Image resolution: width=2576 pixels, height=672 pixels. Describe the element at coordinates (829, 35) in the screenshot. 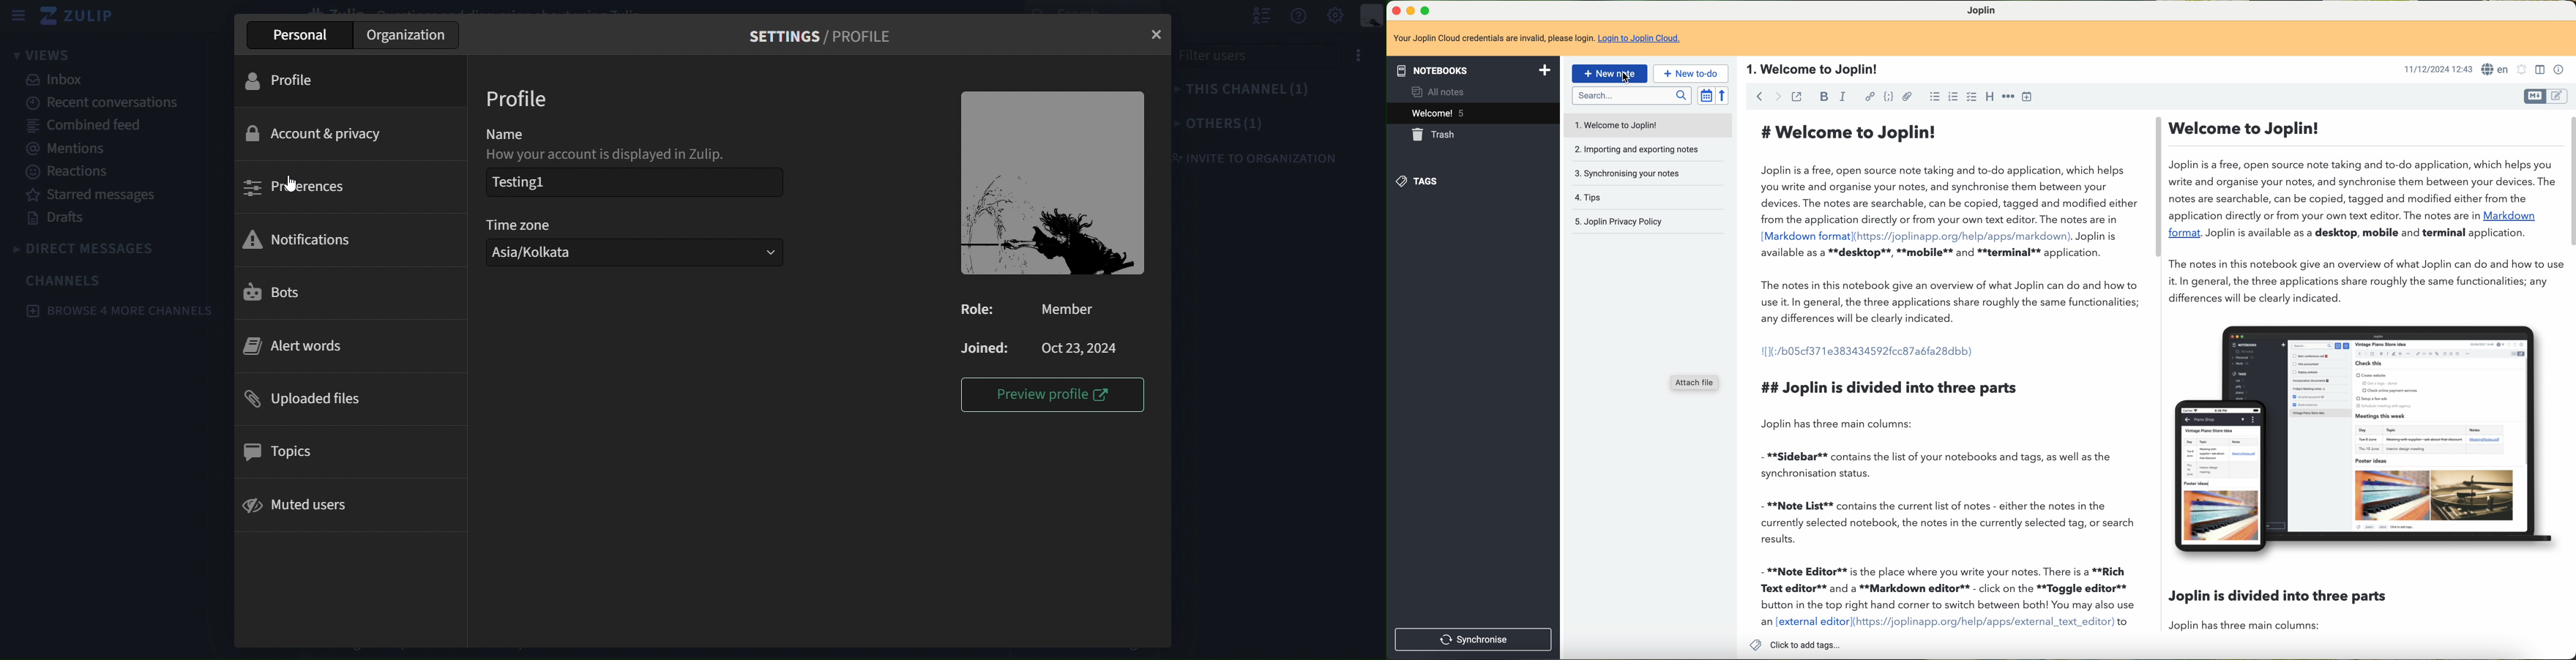

I see `settings/profile` at that location.